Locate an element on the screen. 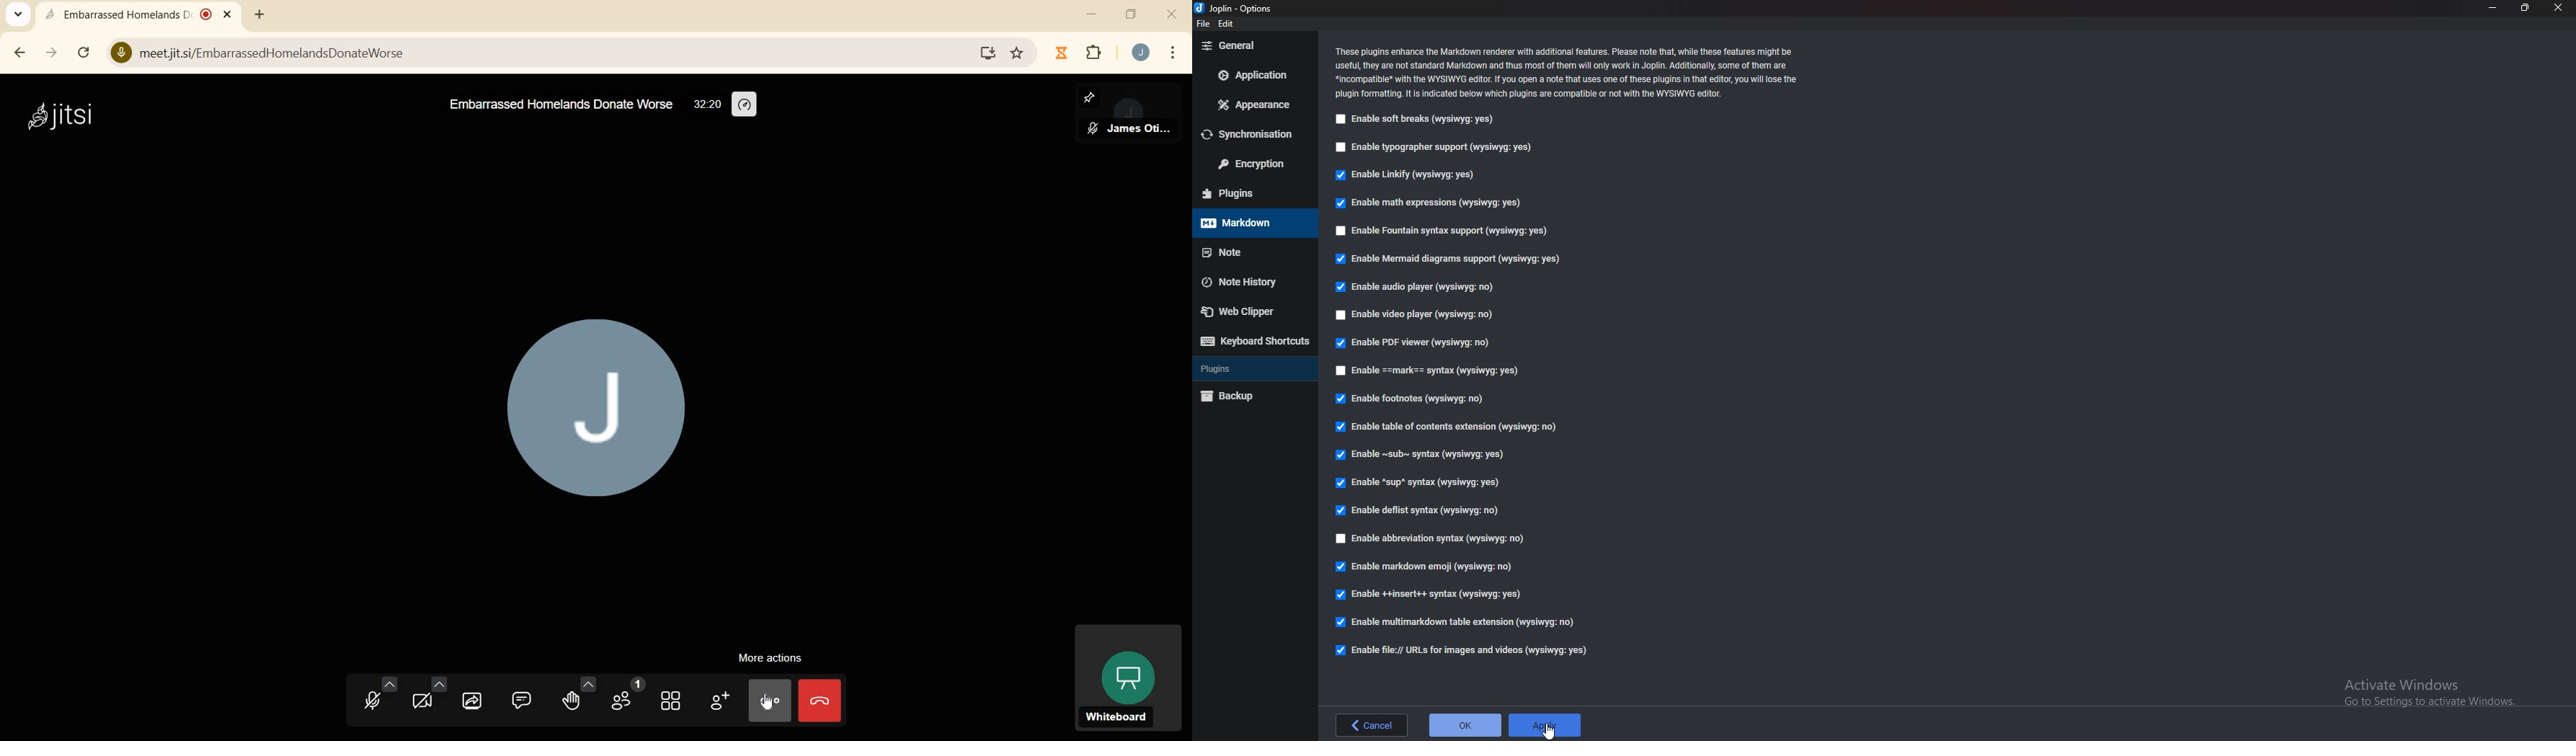 The height and width of the screenshot is (756, 2576). ok is located at coordinates (1465, 727).